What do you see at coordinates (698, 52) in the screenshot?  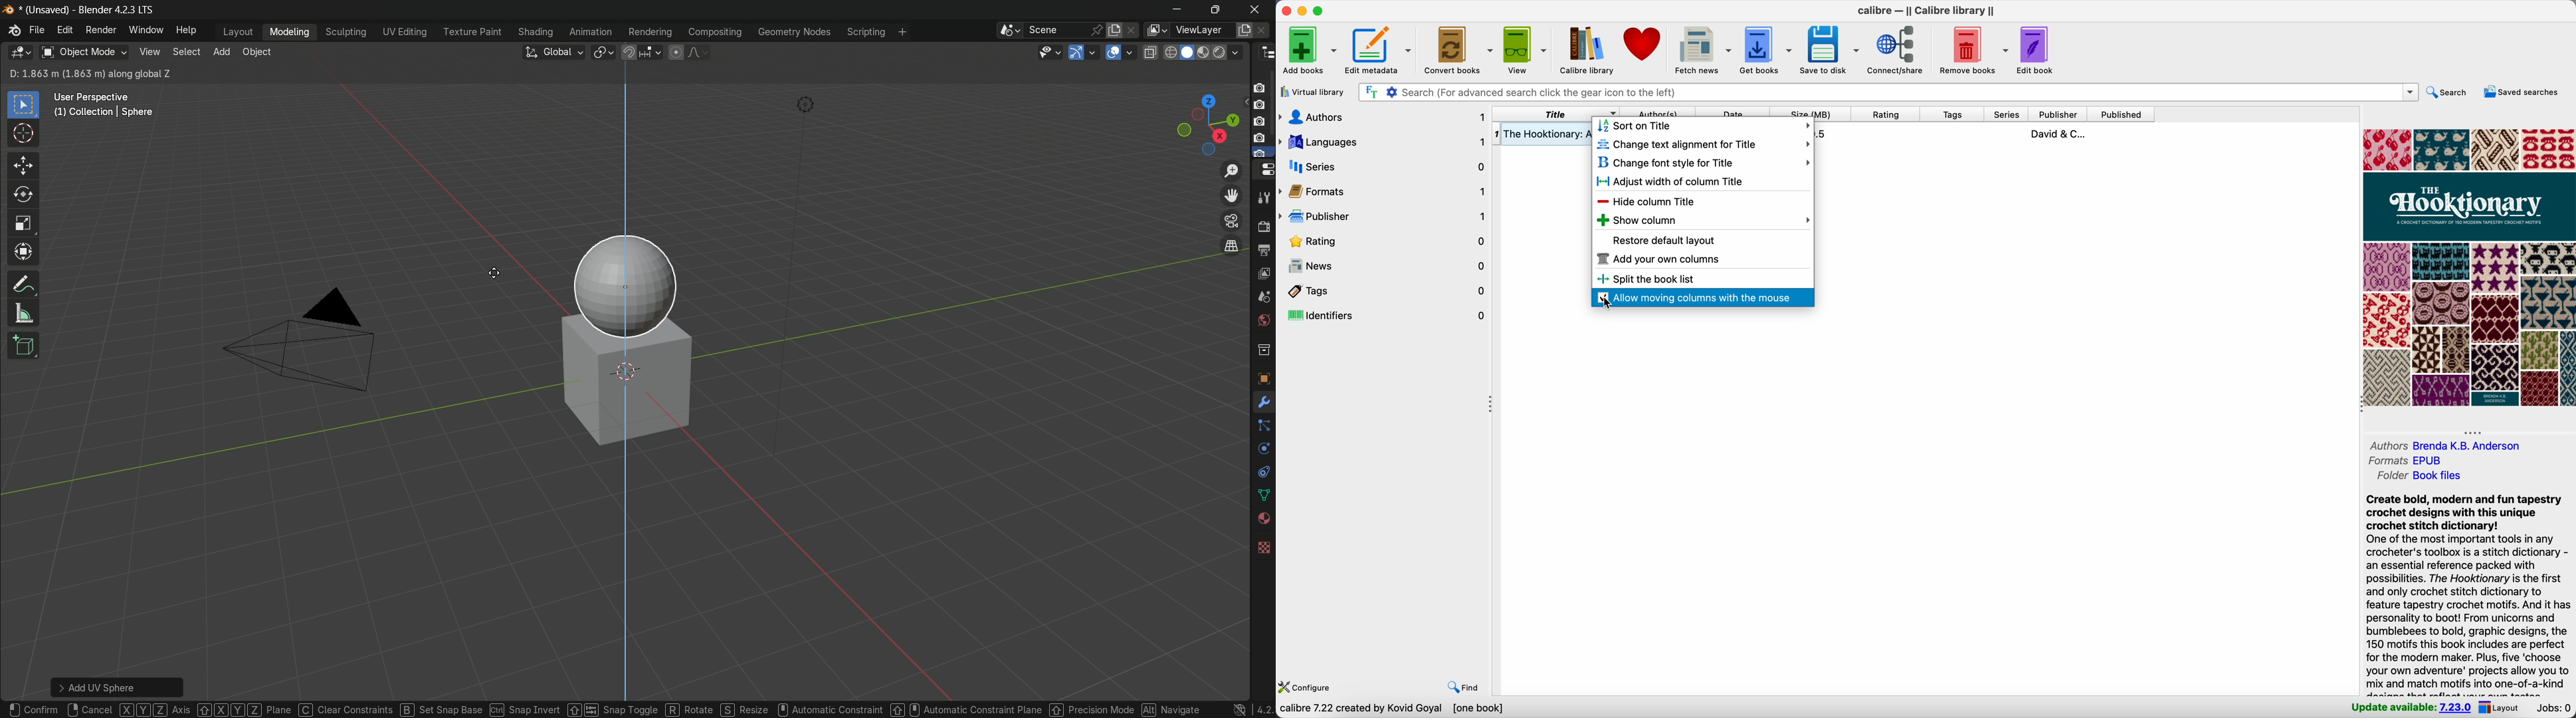 I see `proportional editing falloff` at bounding box center [698, 52].